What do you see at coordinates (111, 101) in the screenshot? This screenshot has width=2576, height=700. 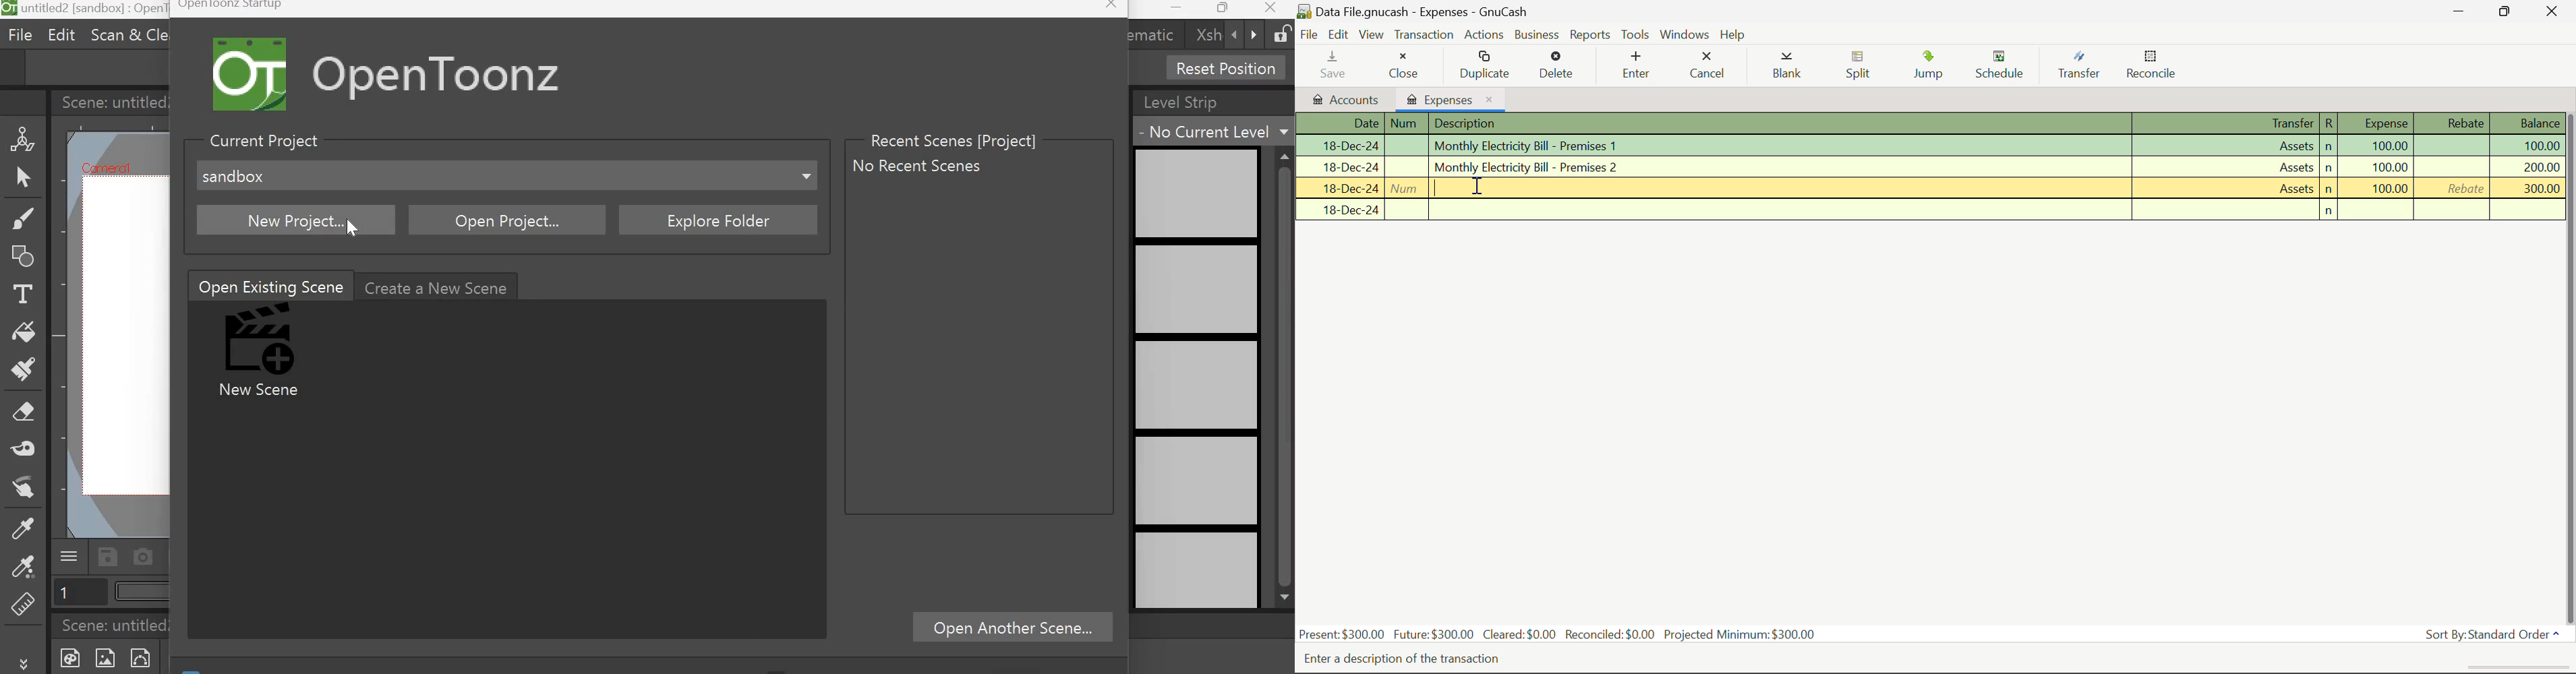 I see `Scene: untitled2` at bounding box center [111, 101].